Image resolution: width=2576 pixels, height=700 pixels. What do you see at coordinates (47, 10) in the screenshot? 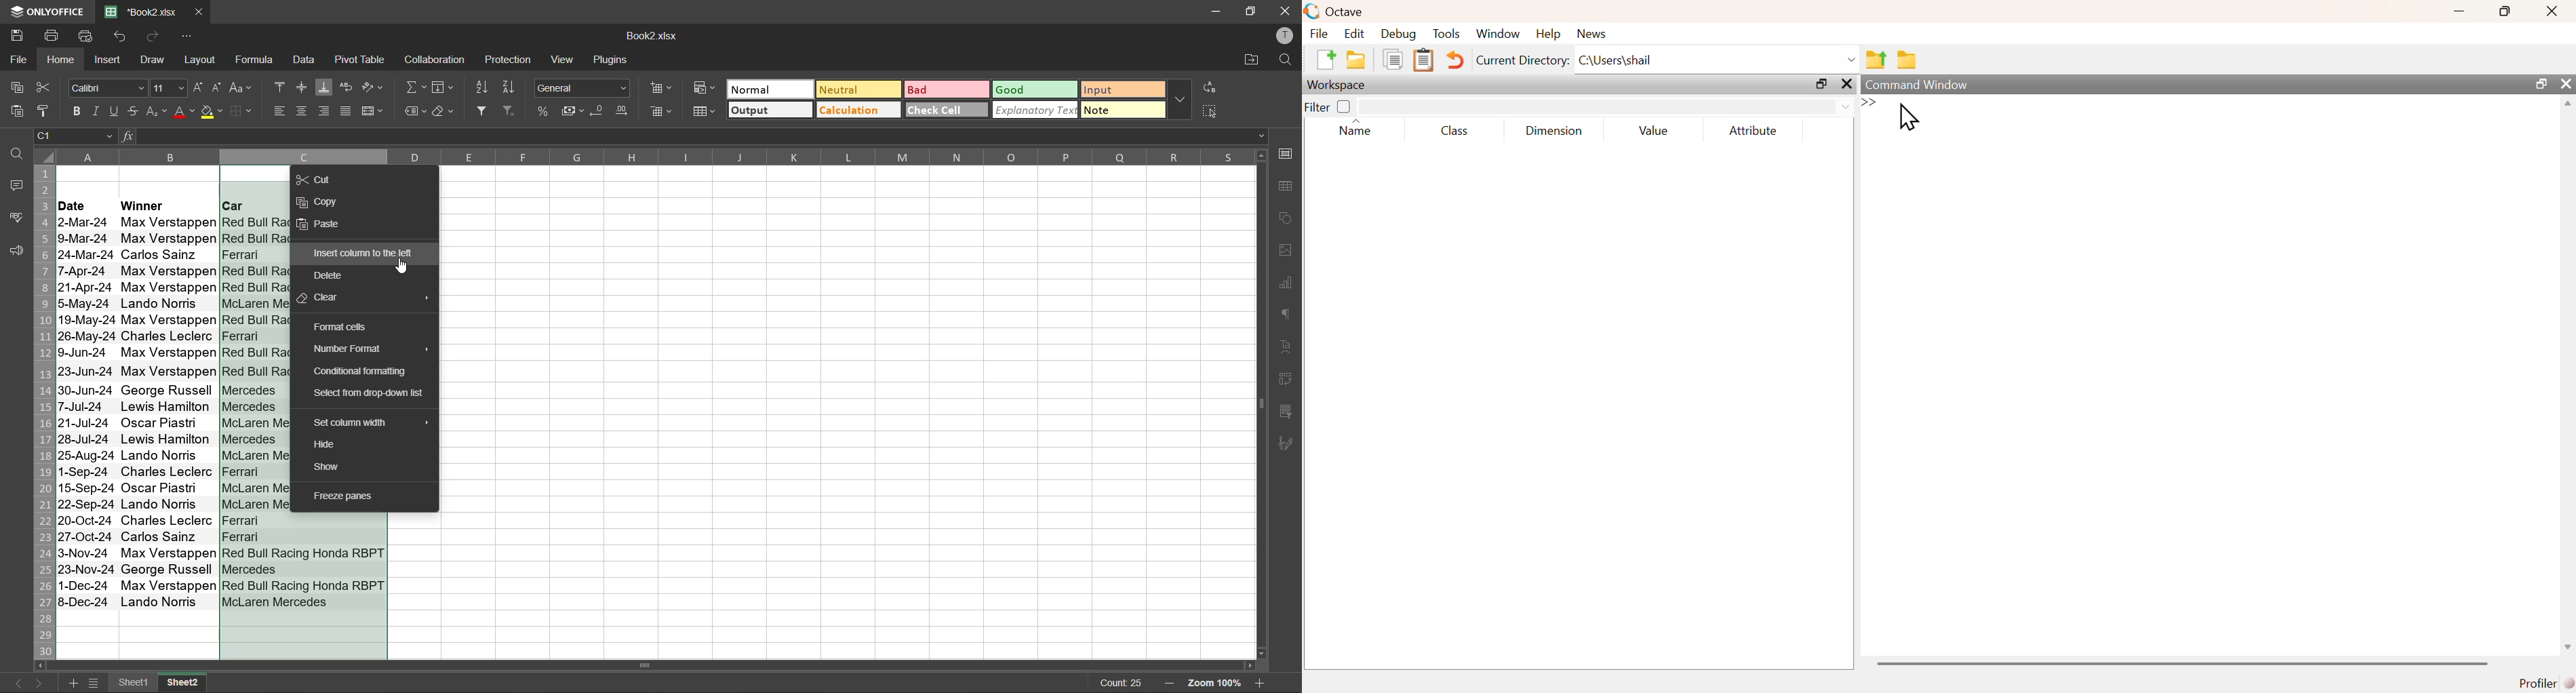
I see `ONLYOFFICE` at bounding box center [47, 10].